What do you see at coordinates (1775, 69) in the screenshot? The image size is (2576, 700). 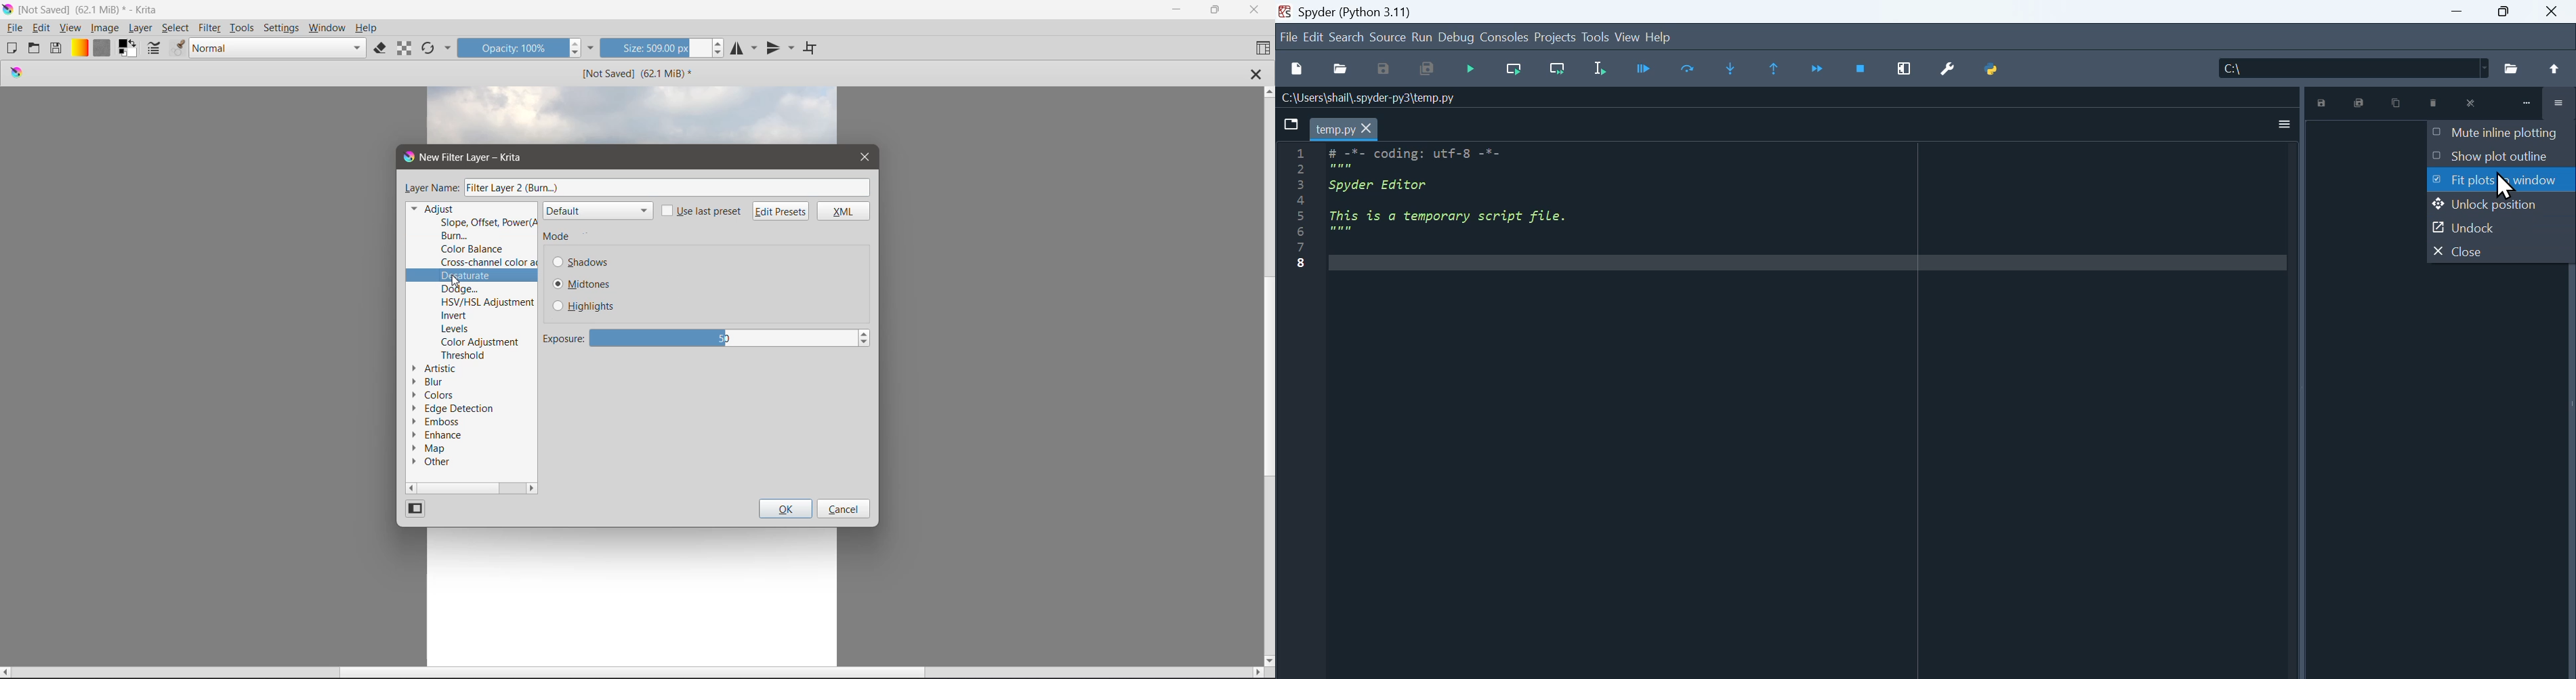 I see `Continue execution go to the secret line` at bounding box center [1775, 69].